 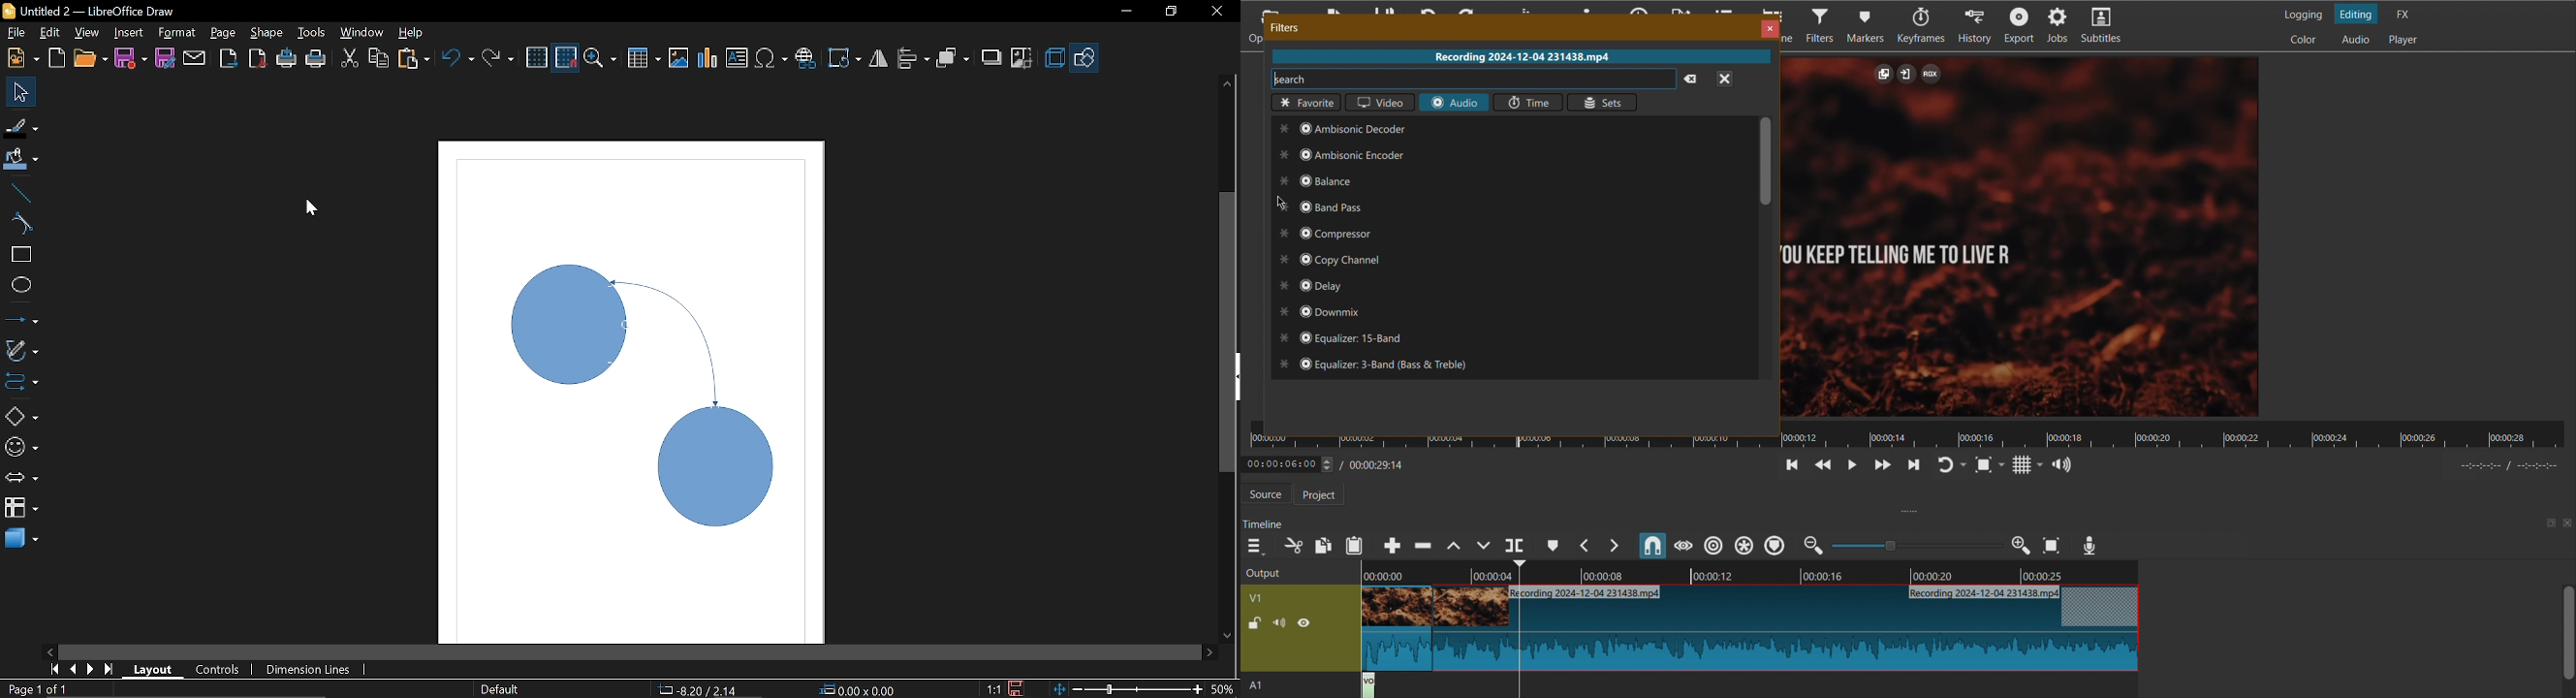 I want to click on Color, so click(x=2306, y=40).